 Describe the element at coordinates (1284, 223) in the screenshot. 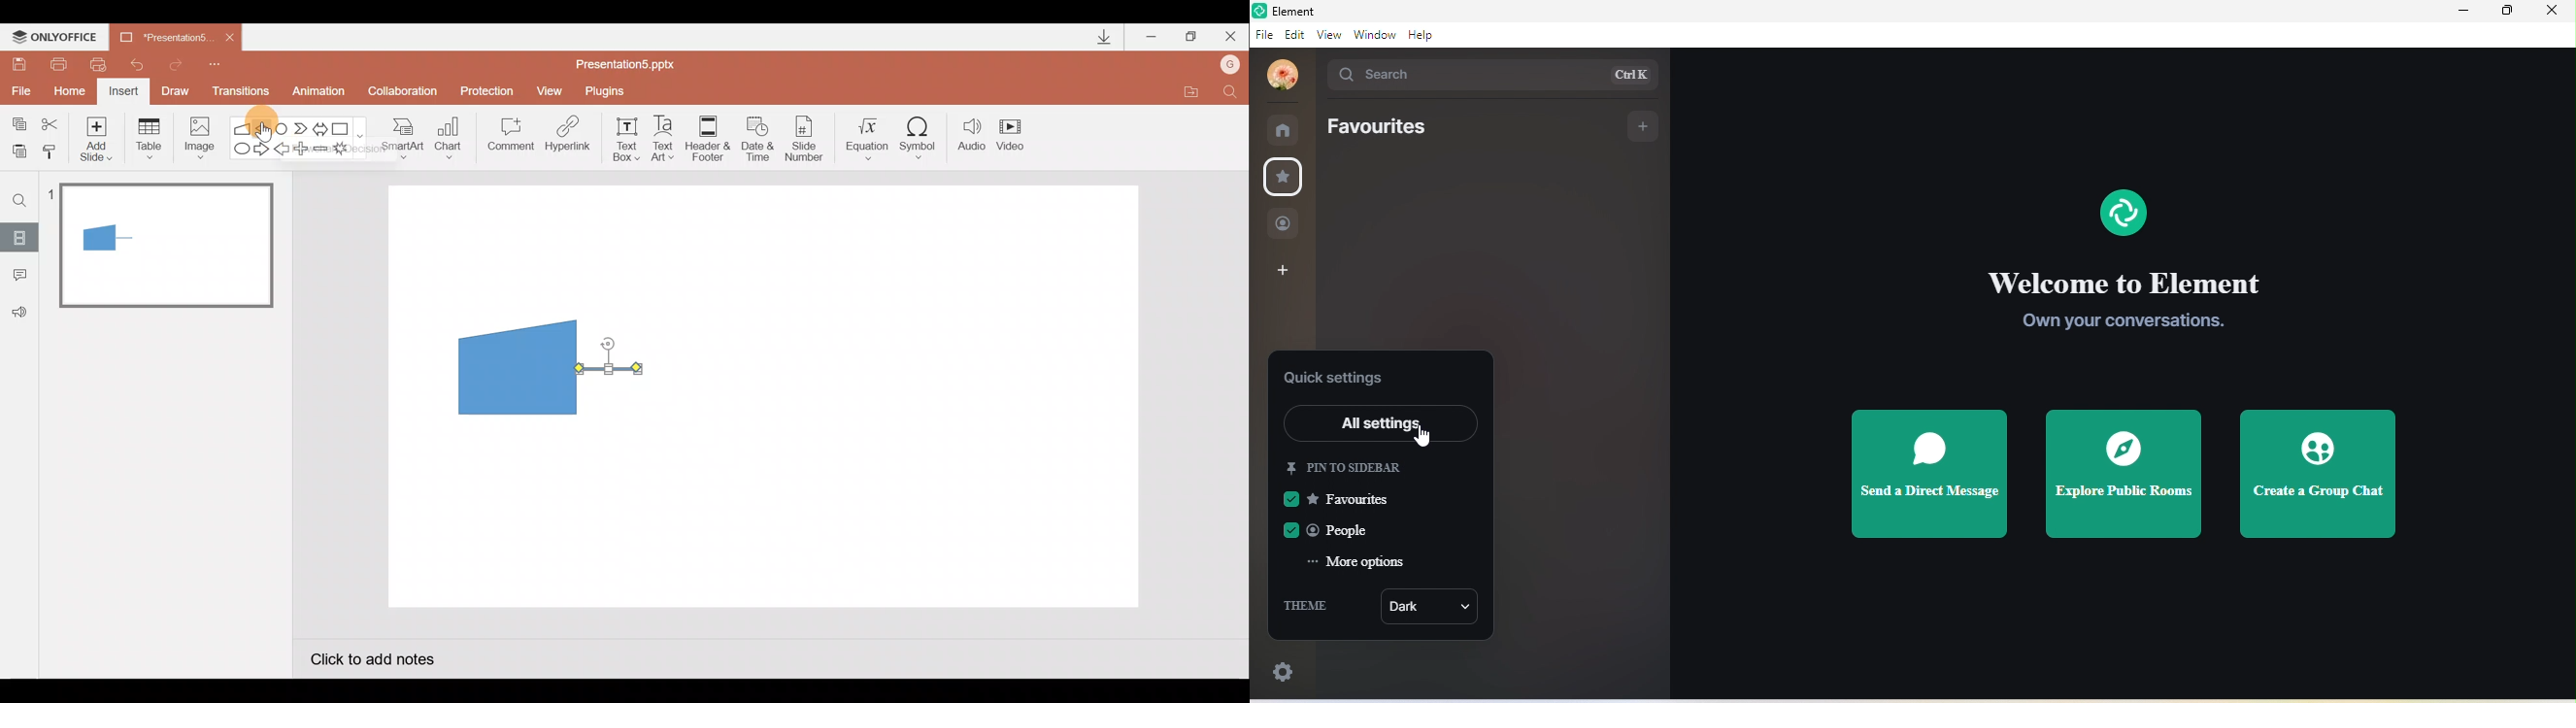

I see `people` at that location.